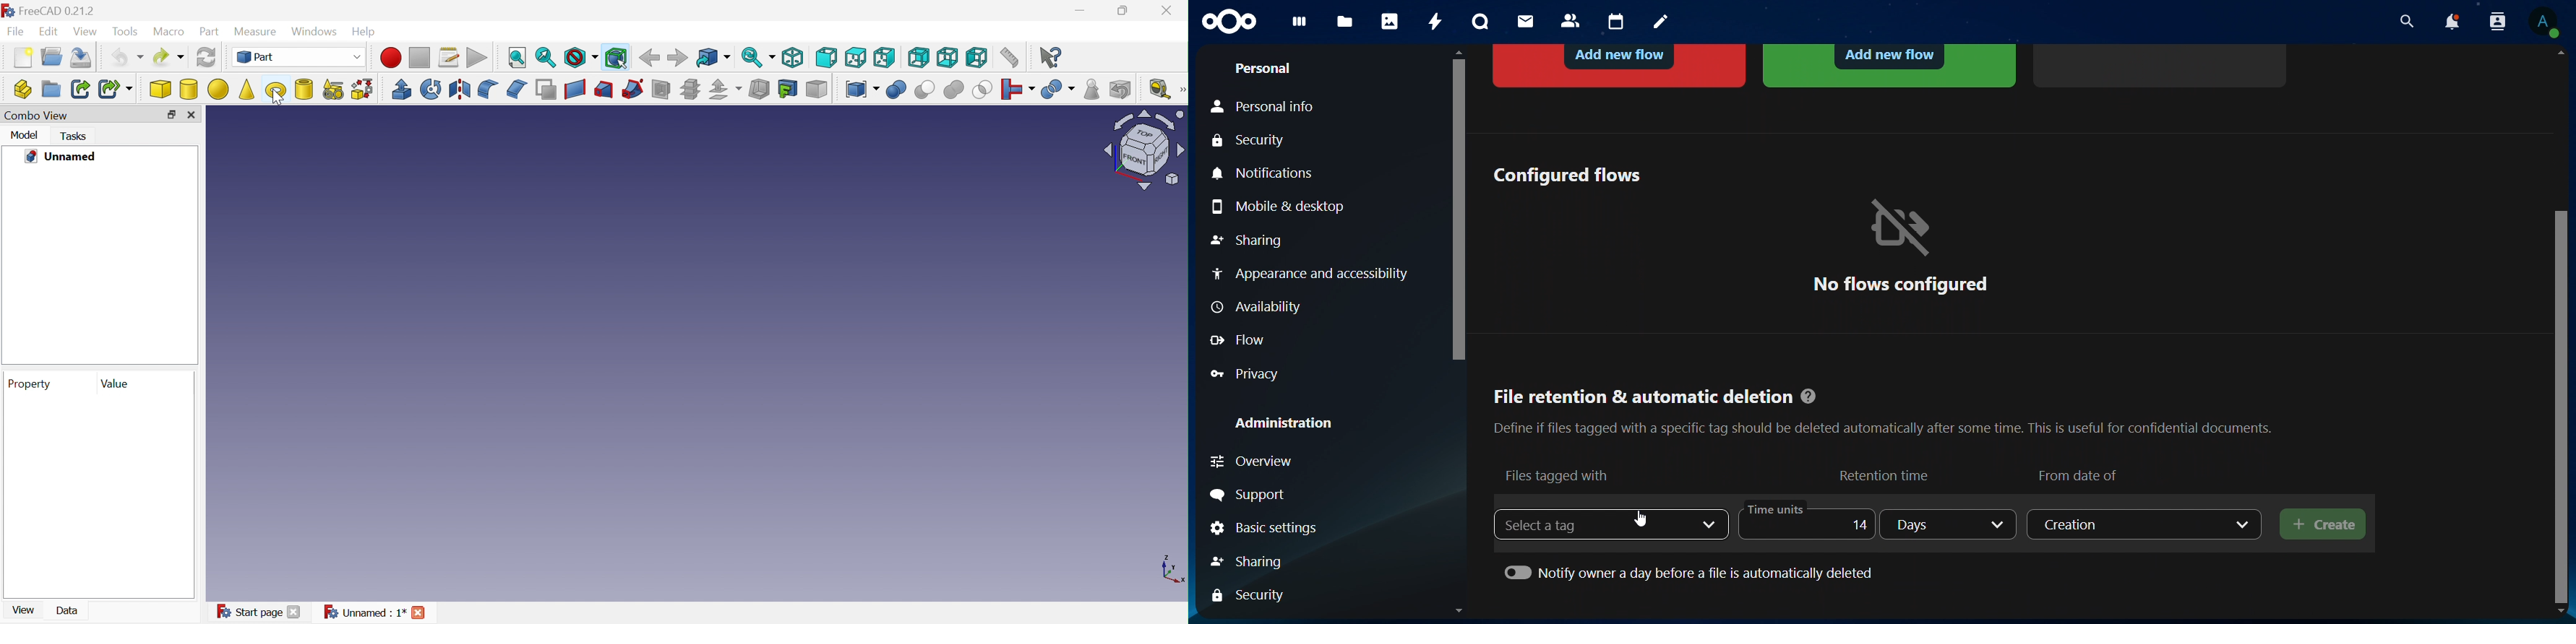 This screenshot has width=2576, height=644. Describe the element at coordinates (1013, 57) in the screenshot. I see `Measure distance` at that location.